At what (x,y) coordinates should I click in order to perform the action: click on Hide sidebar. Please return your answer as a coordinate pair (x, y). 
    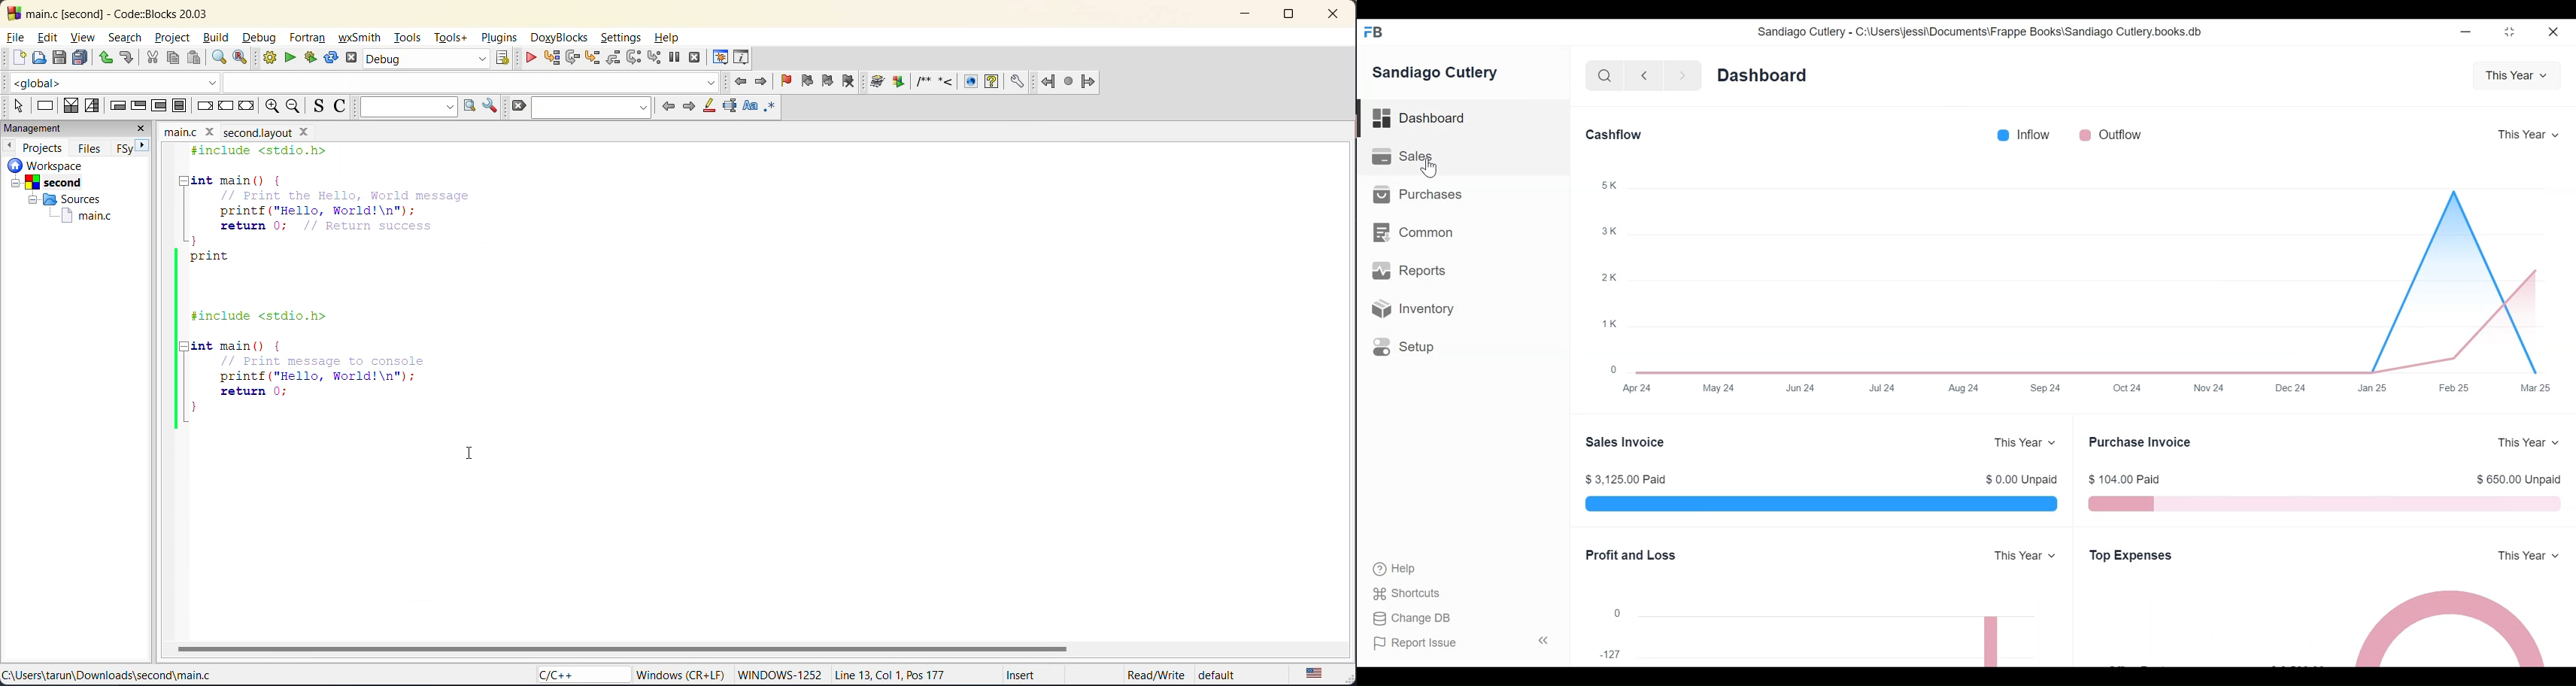
    Looking at the image, I should click on (1544, 640).